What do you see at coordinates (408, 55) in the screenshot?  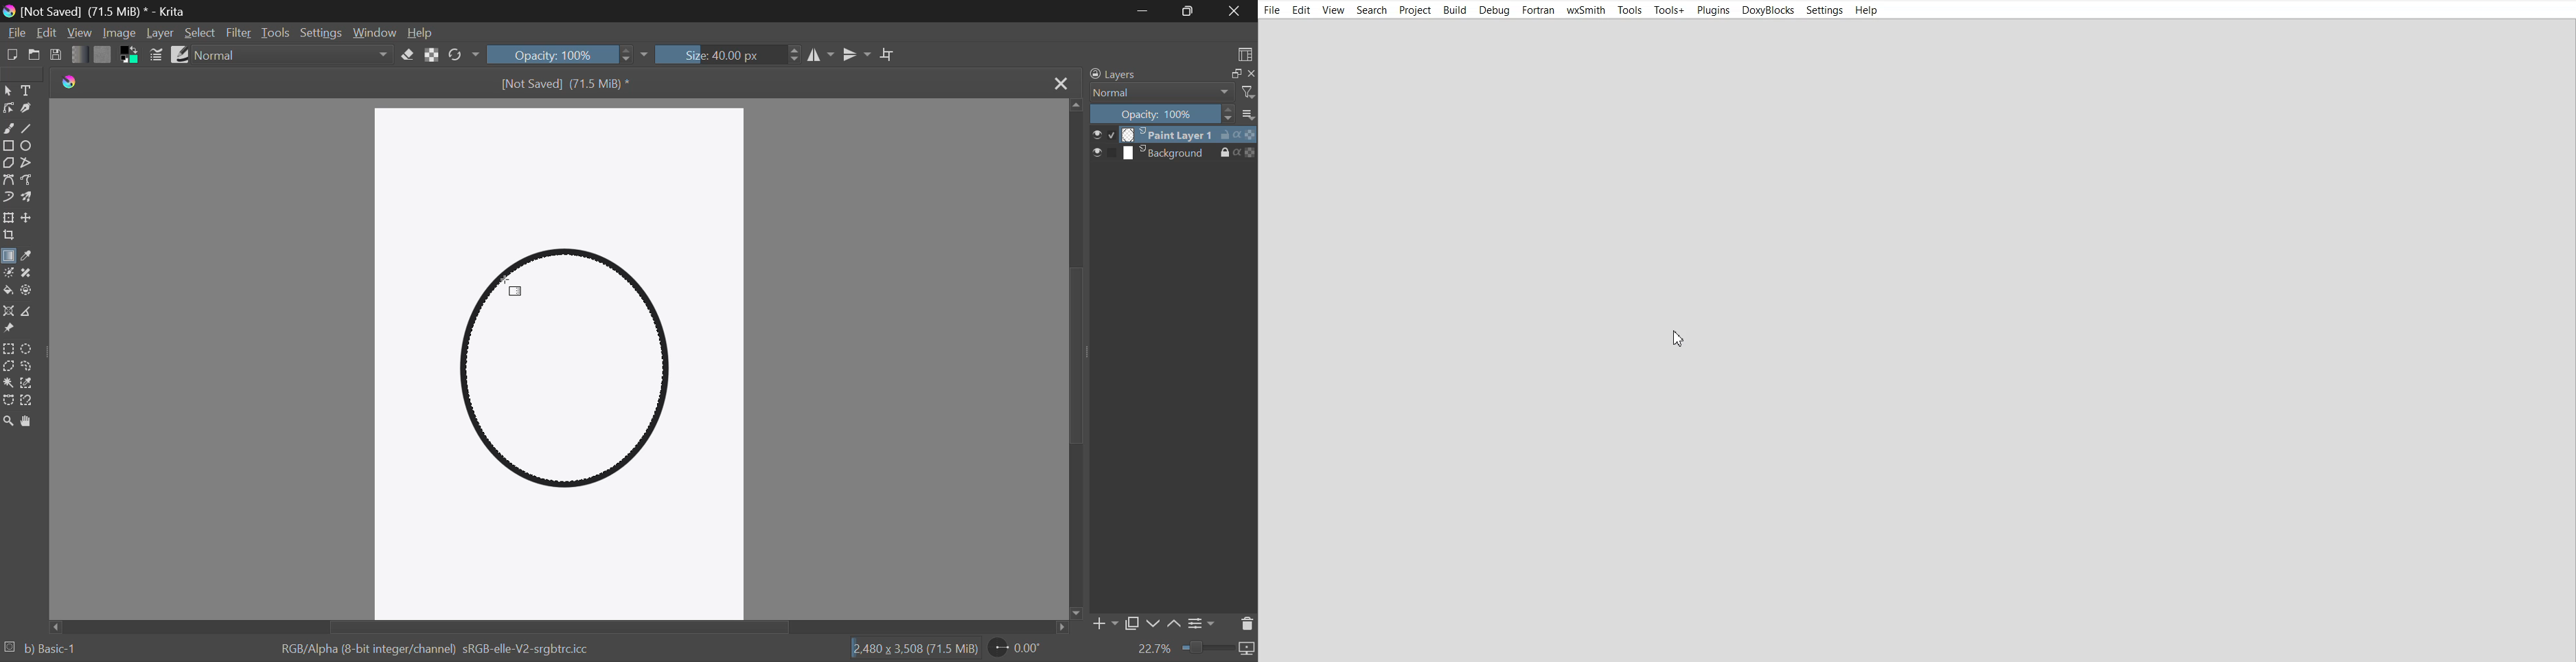 I see `Eraser` at bounding box center [408, 55].